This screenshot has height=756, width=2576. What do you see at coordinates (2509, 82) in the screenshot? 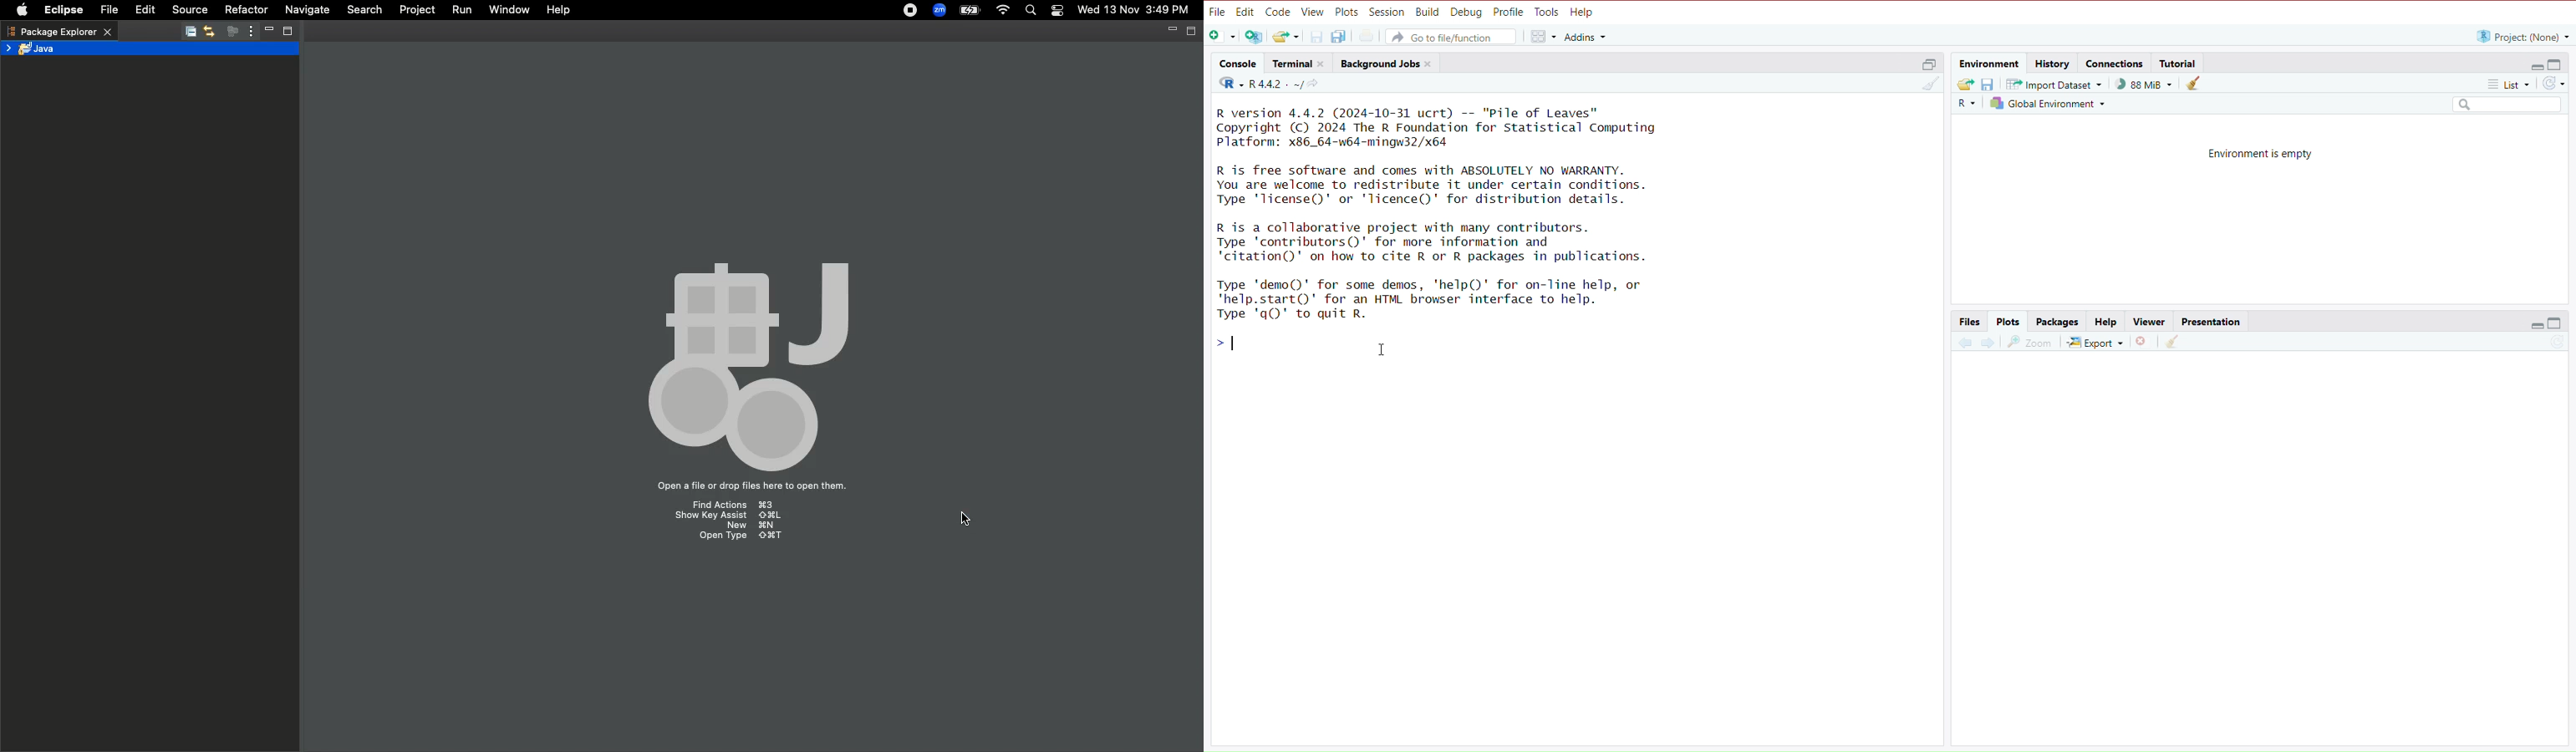
I see `List` at bounding box center [2509, 82].